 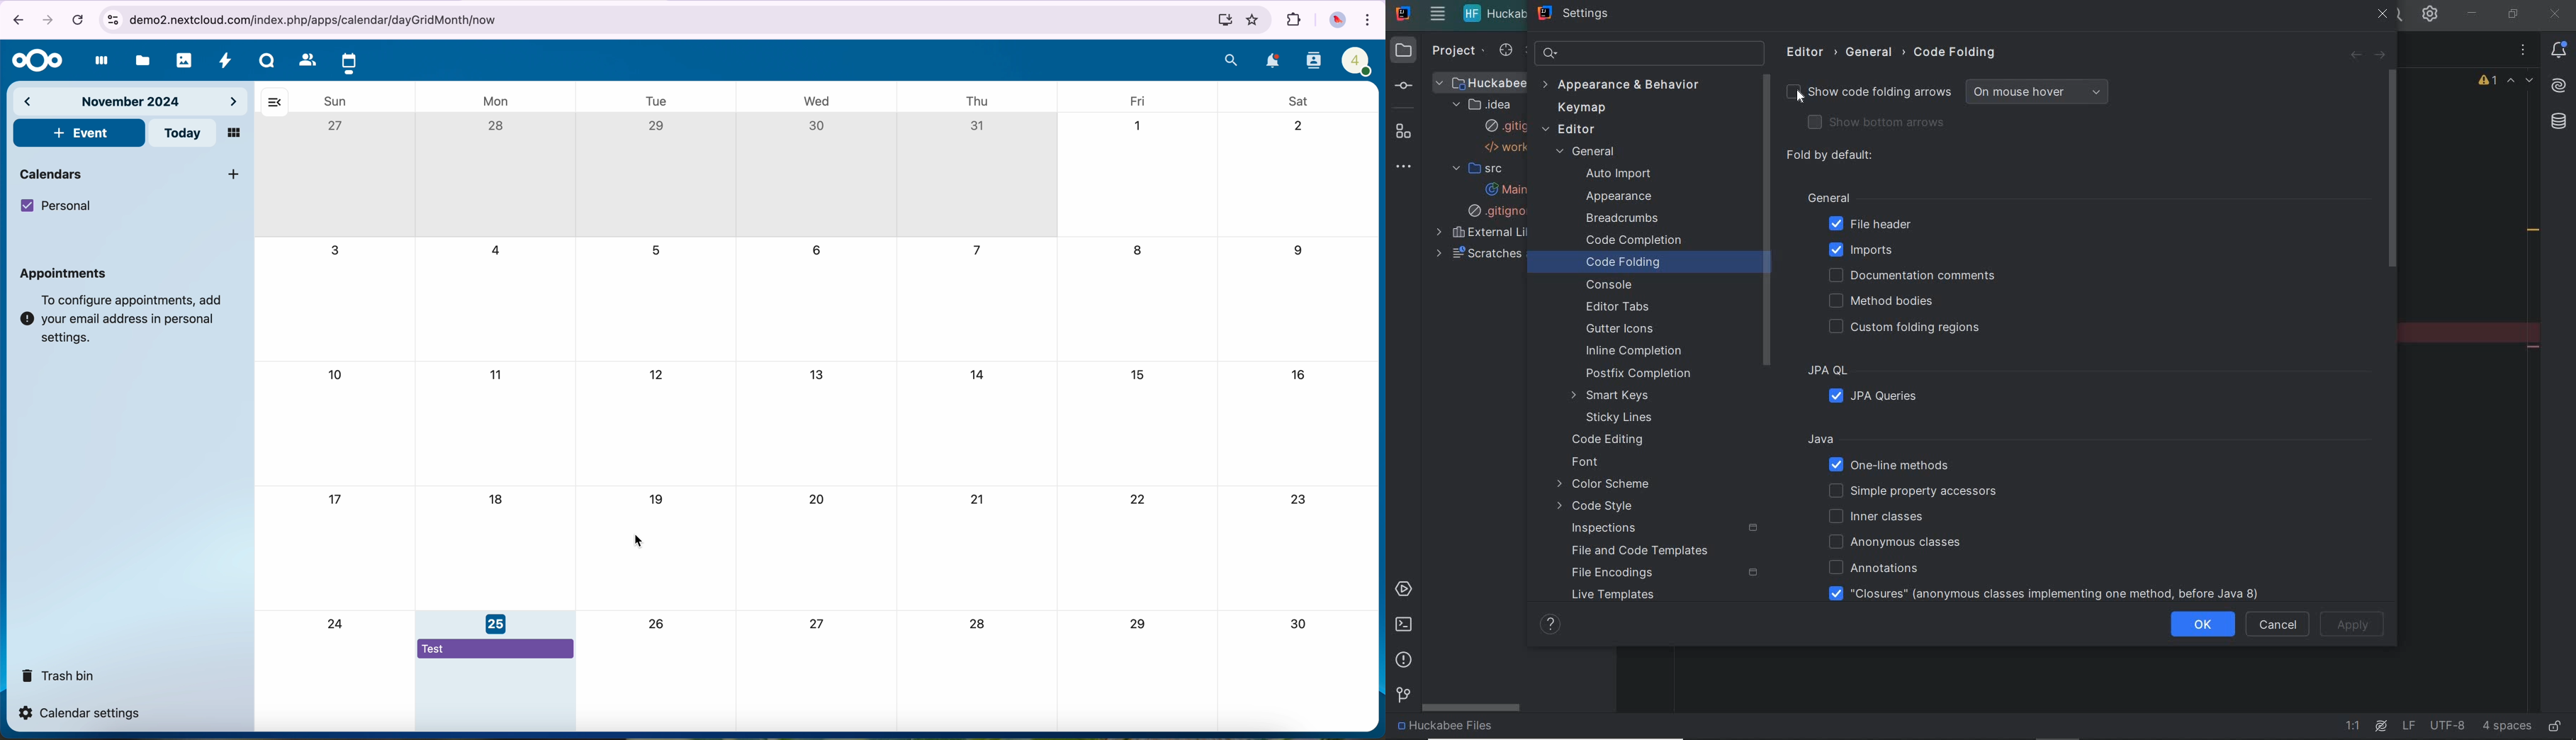 I want to click on Talk, so click(x=267, y=60).